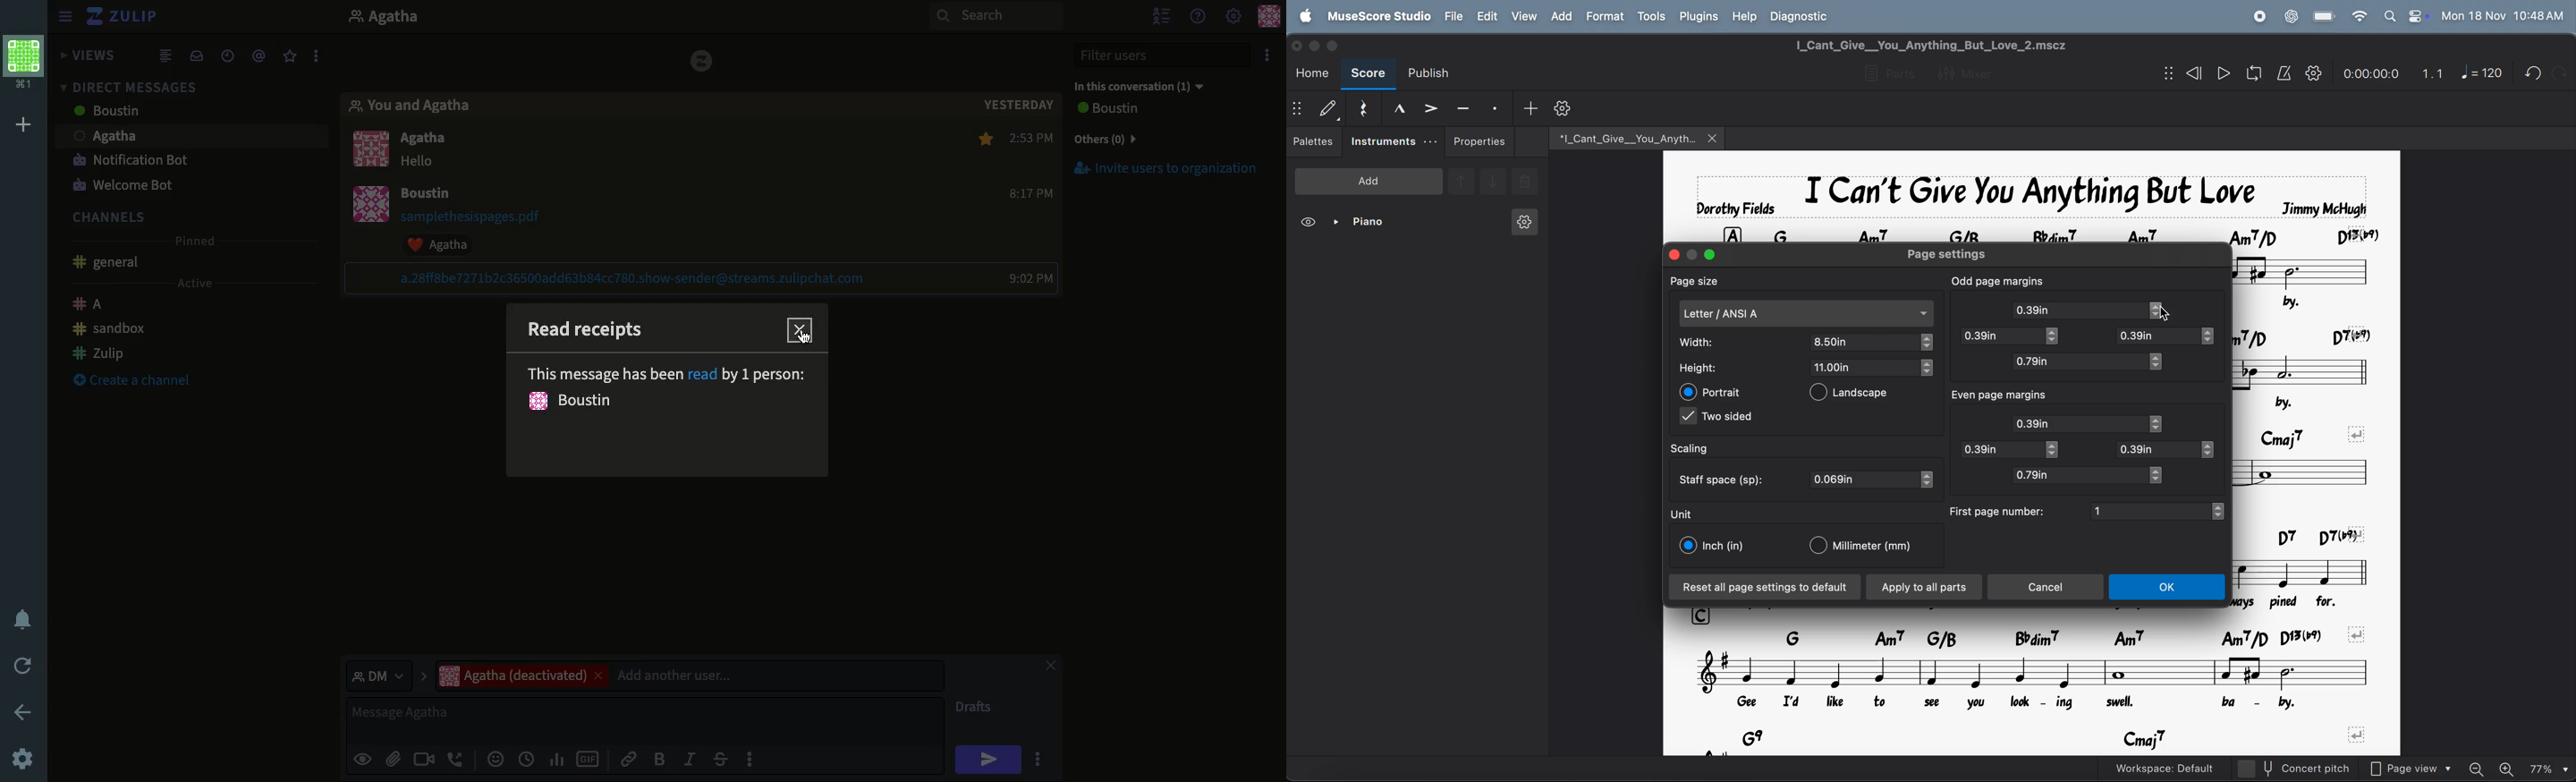 Image resolution: width=2576 pixels, height=784 pixels. Describe the element at coordinates (2170, 588) in the screenshot. I see `ok` at that location.